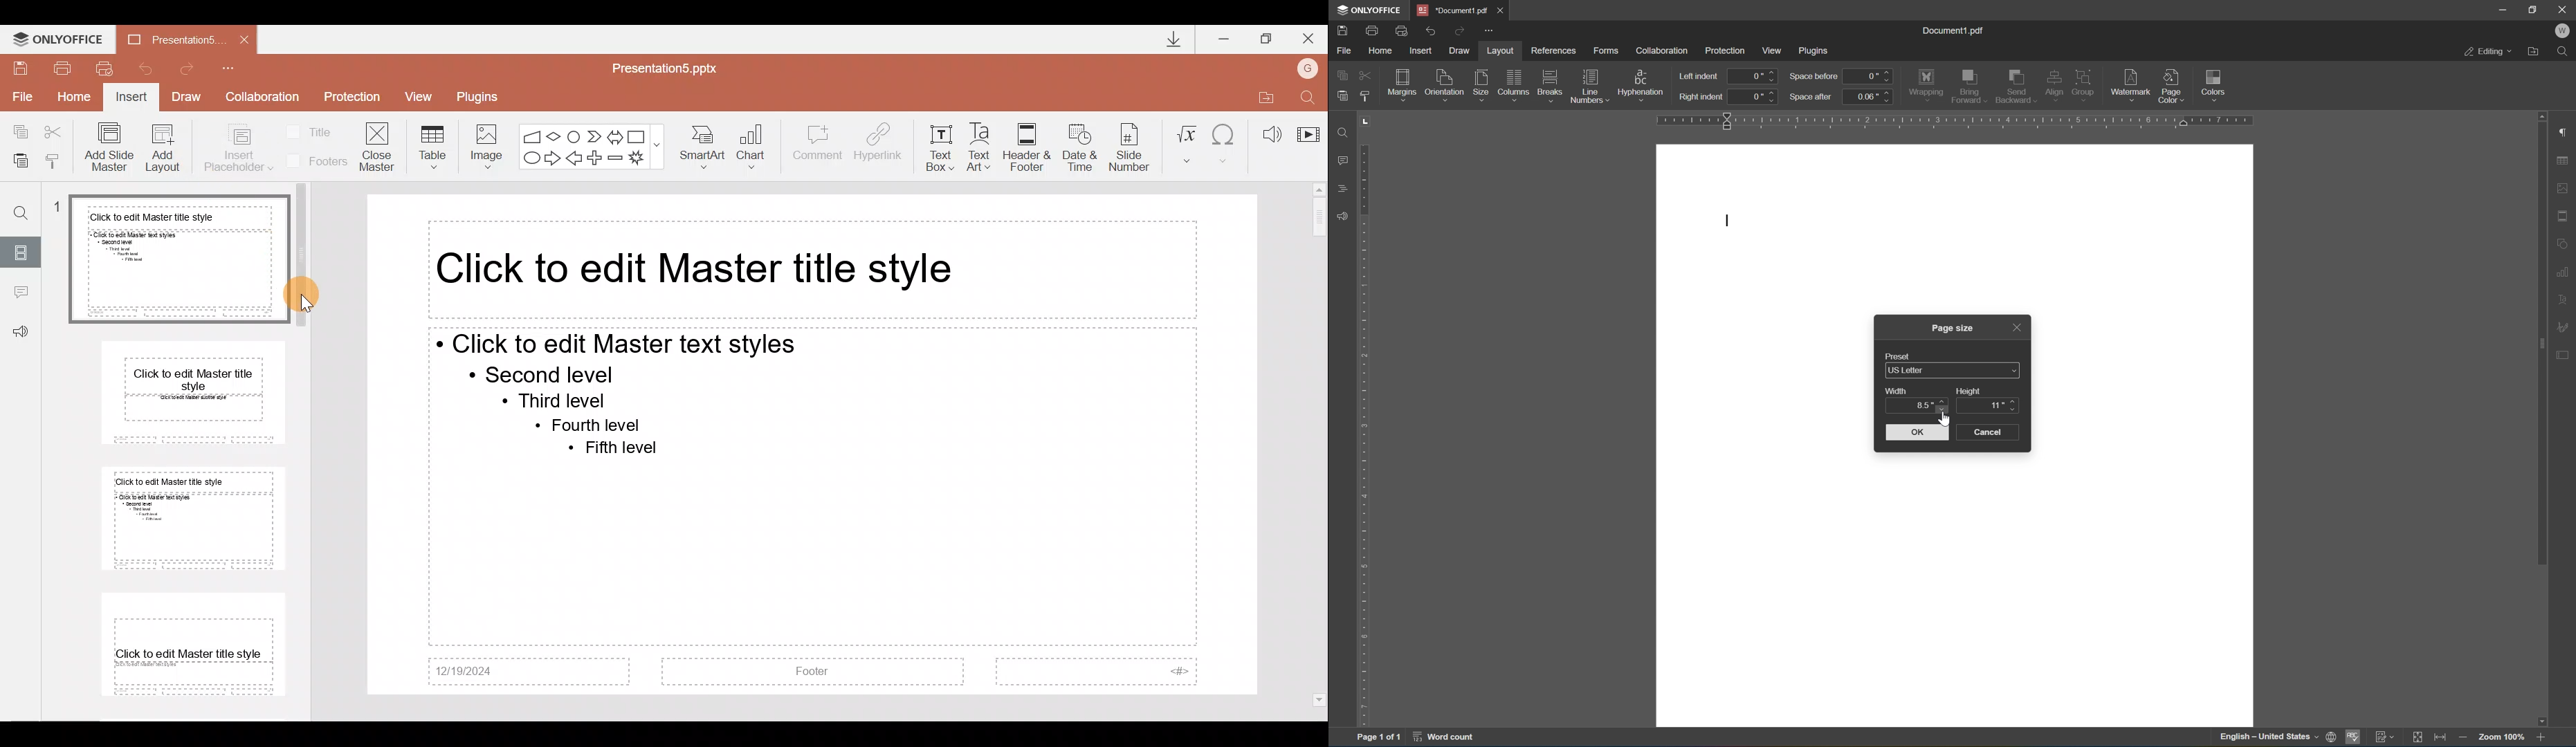 The image size is (2576, 756). What do you see at coordinates (63, 67) in the screenshot?
I see `Print file` at bounding box center [63, 67].